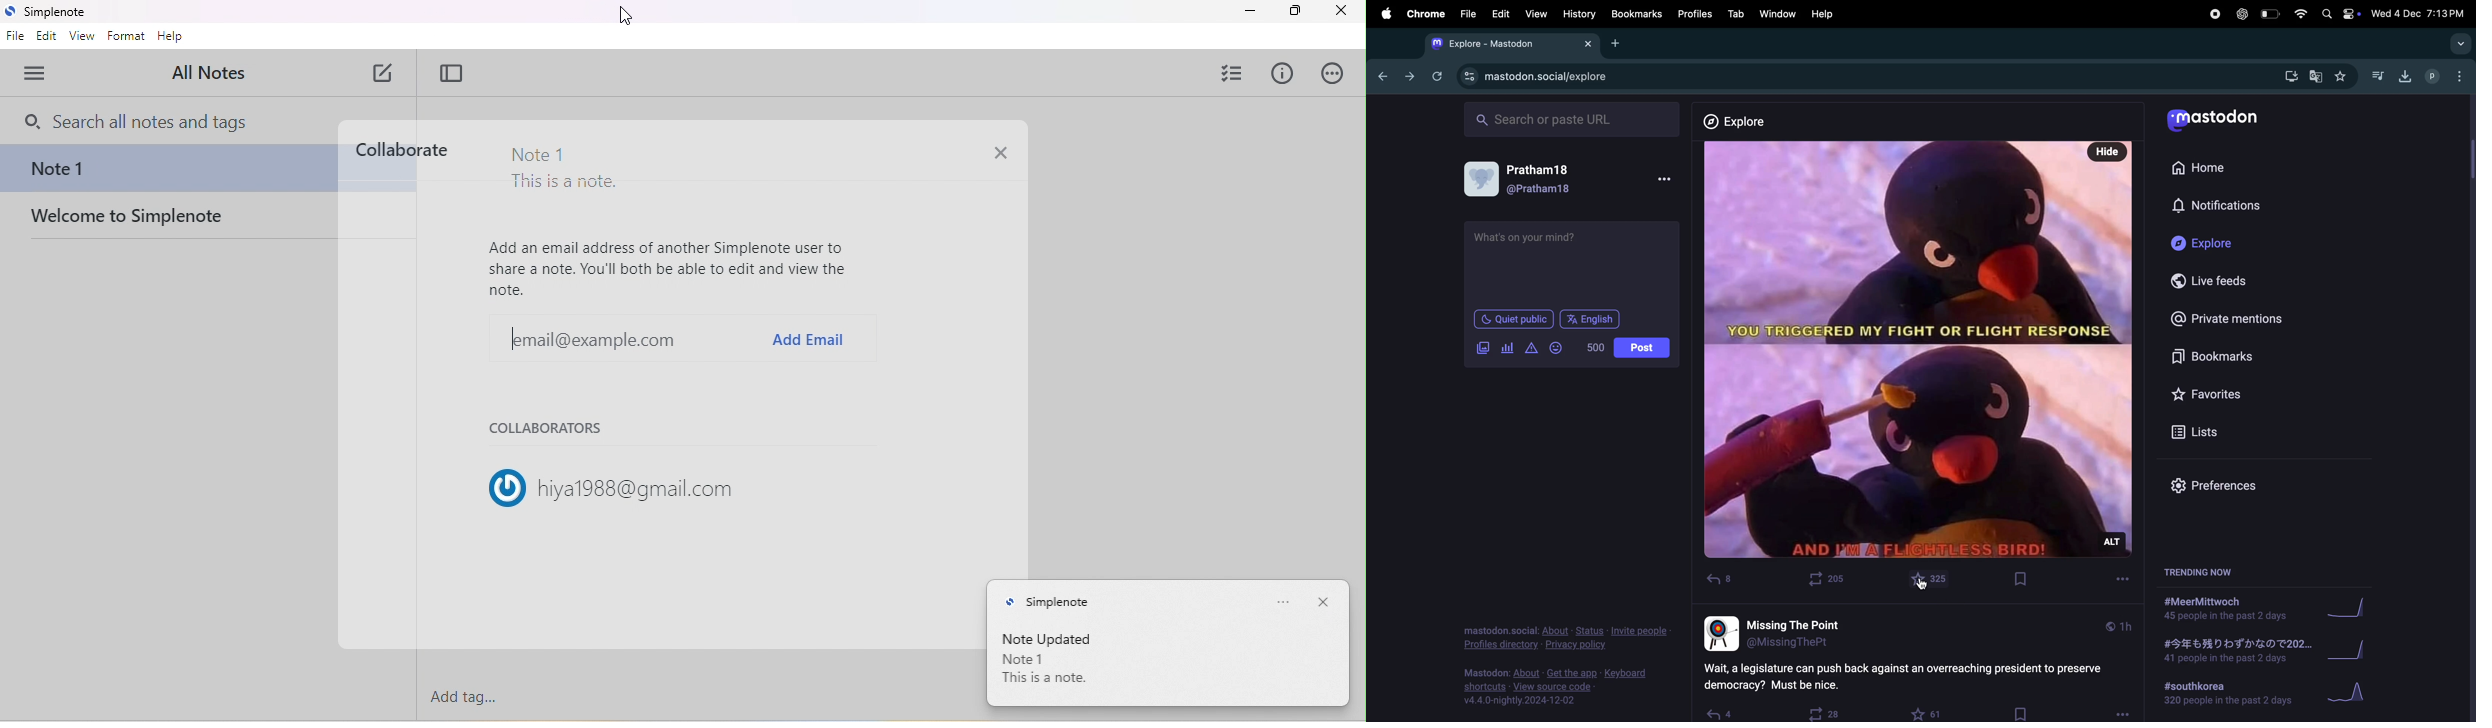 The image size is (2492, 728). What do you see at coordinates (48, 37) in the screenshot?
I see `edit` at bounding box center [48, 37].